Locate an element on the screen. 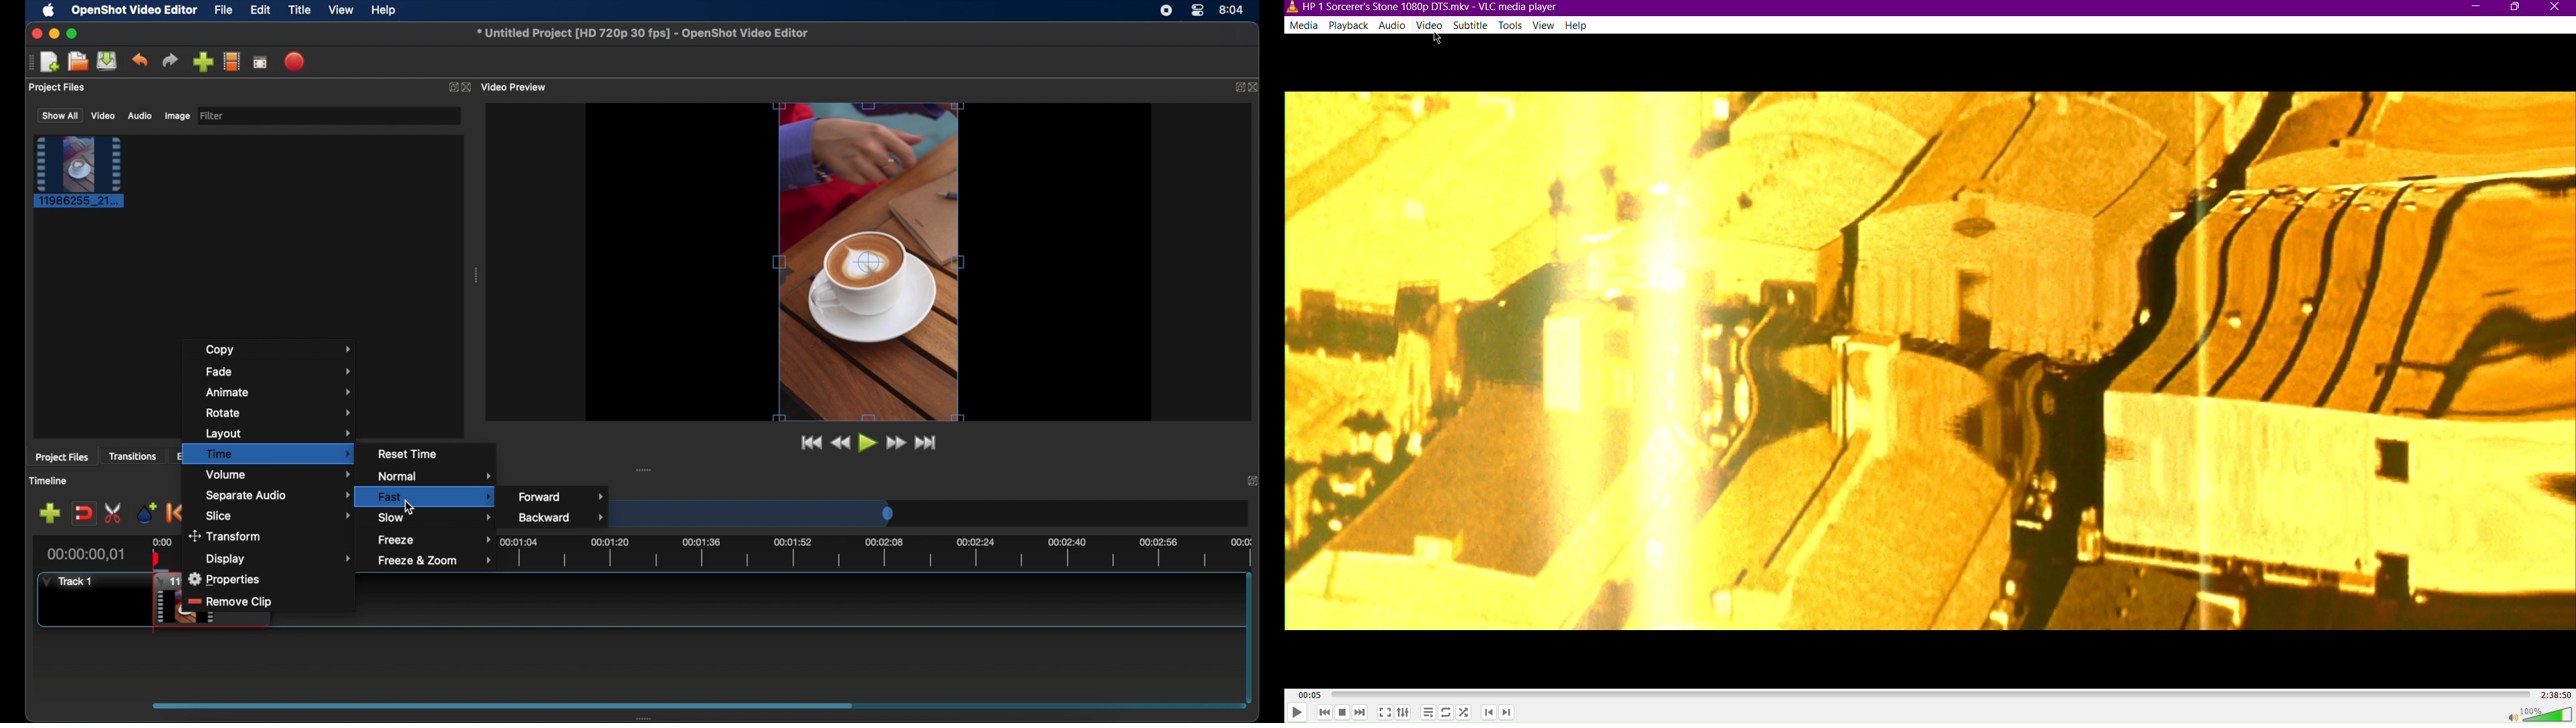 This screenshot has height=728, width=2576. fastmenu is located at coordinates (435, 497).